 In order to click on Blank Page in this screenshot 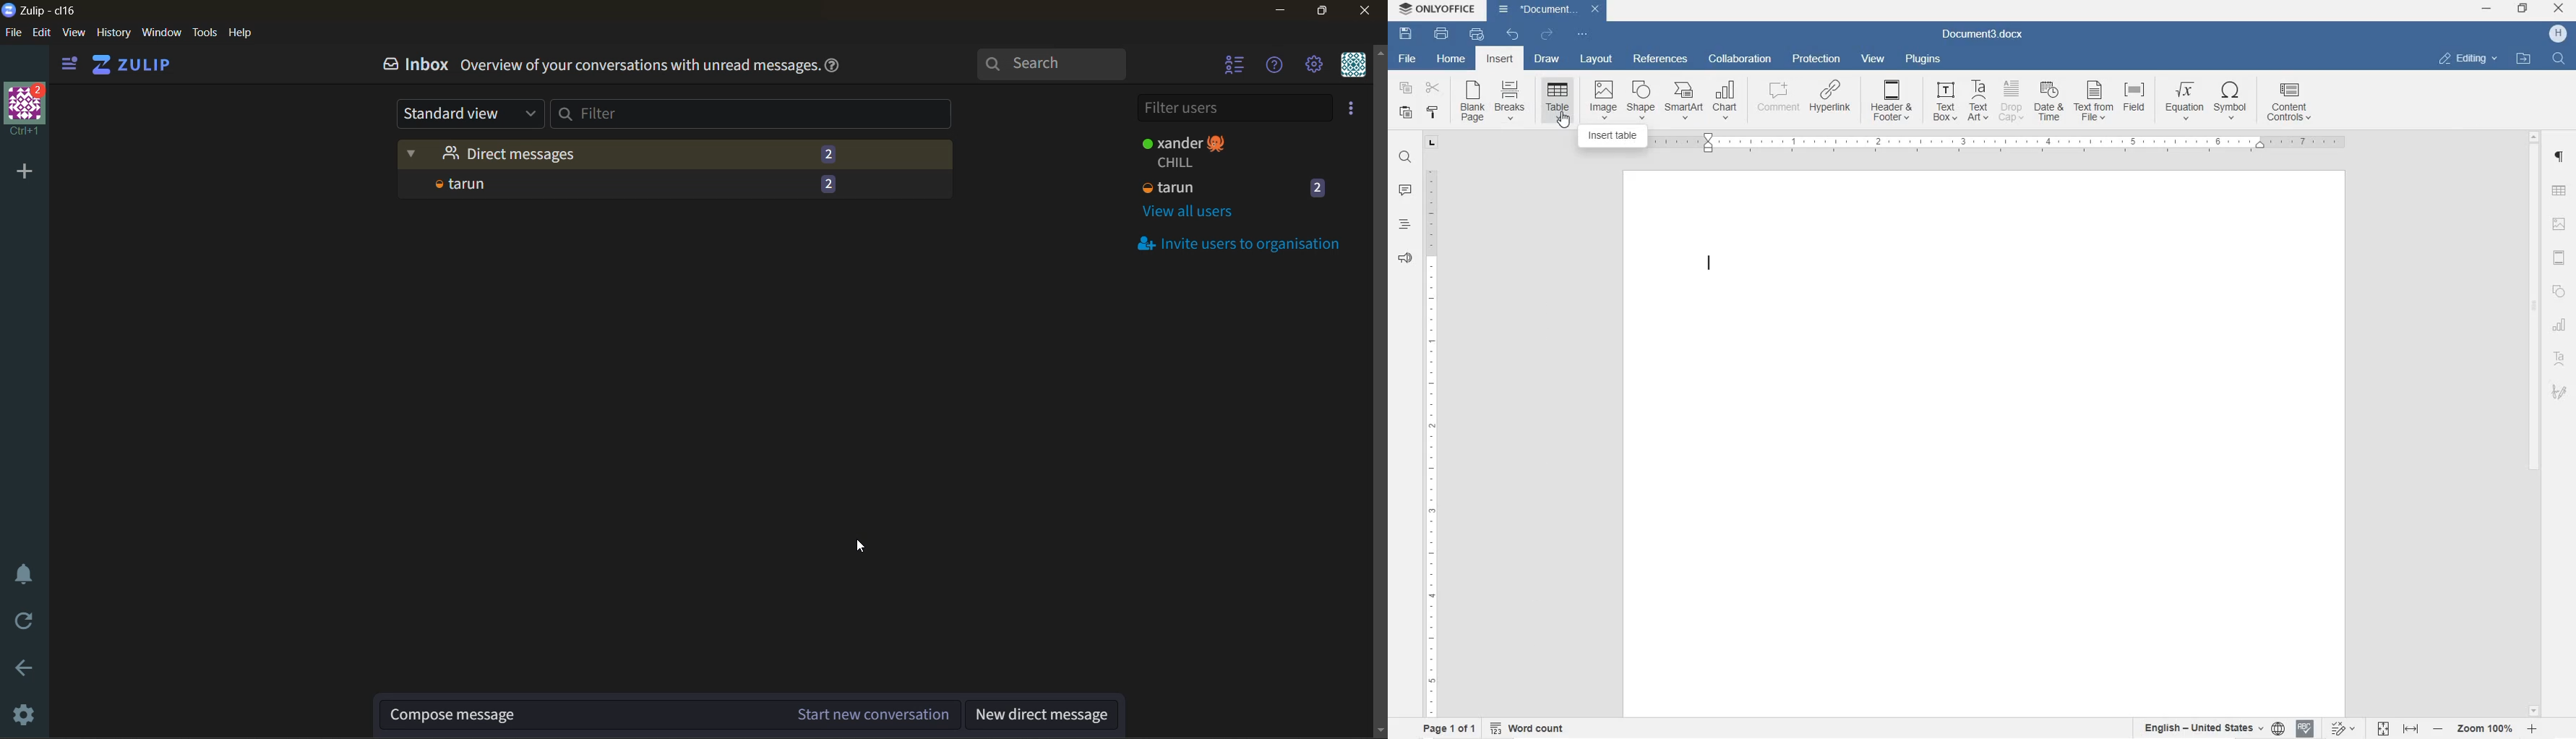, I will do `click(1473, 102)`.